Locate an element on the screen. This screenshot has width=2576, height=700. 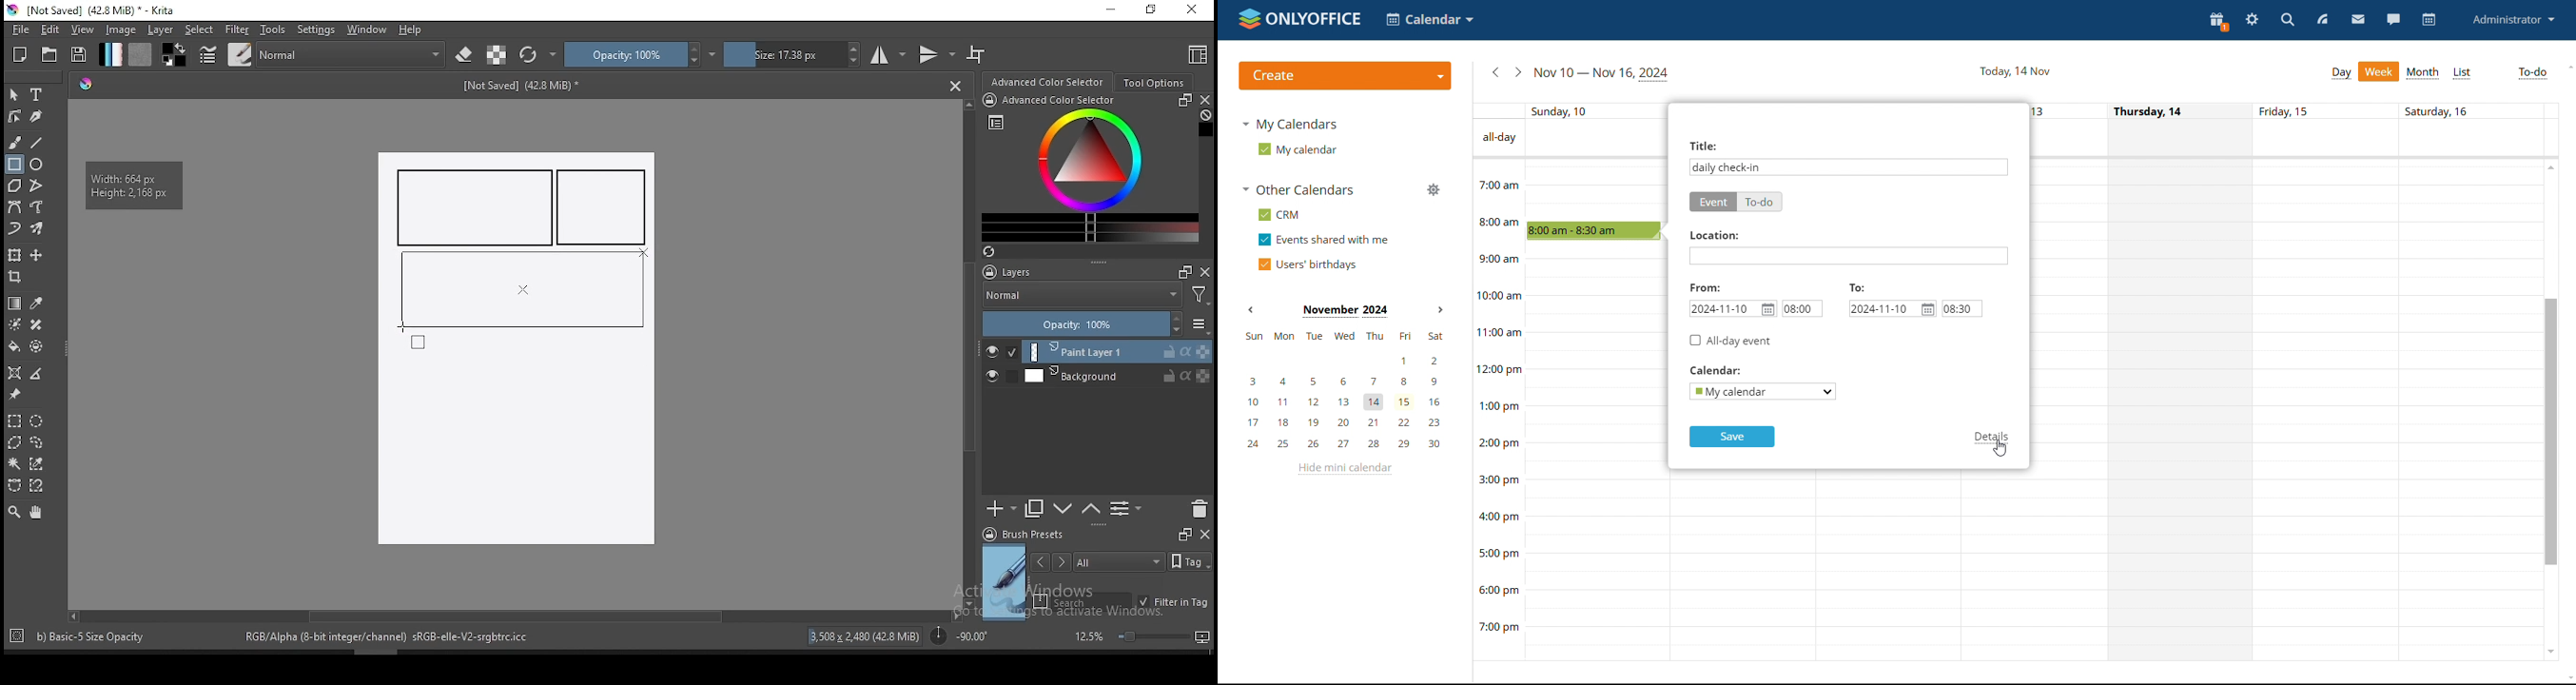
set eraser mode is located at coordinates (466, 55).